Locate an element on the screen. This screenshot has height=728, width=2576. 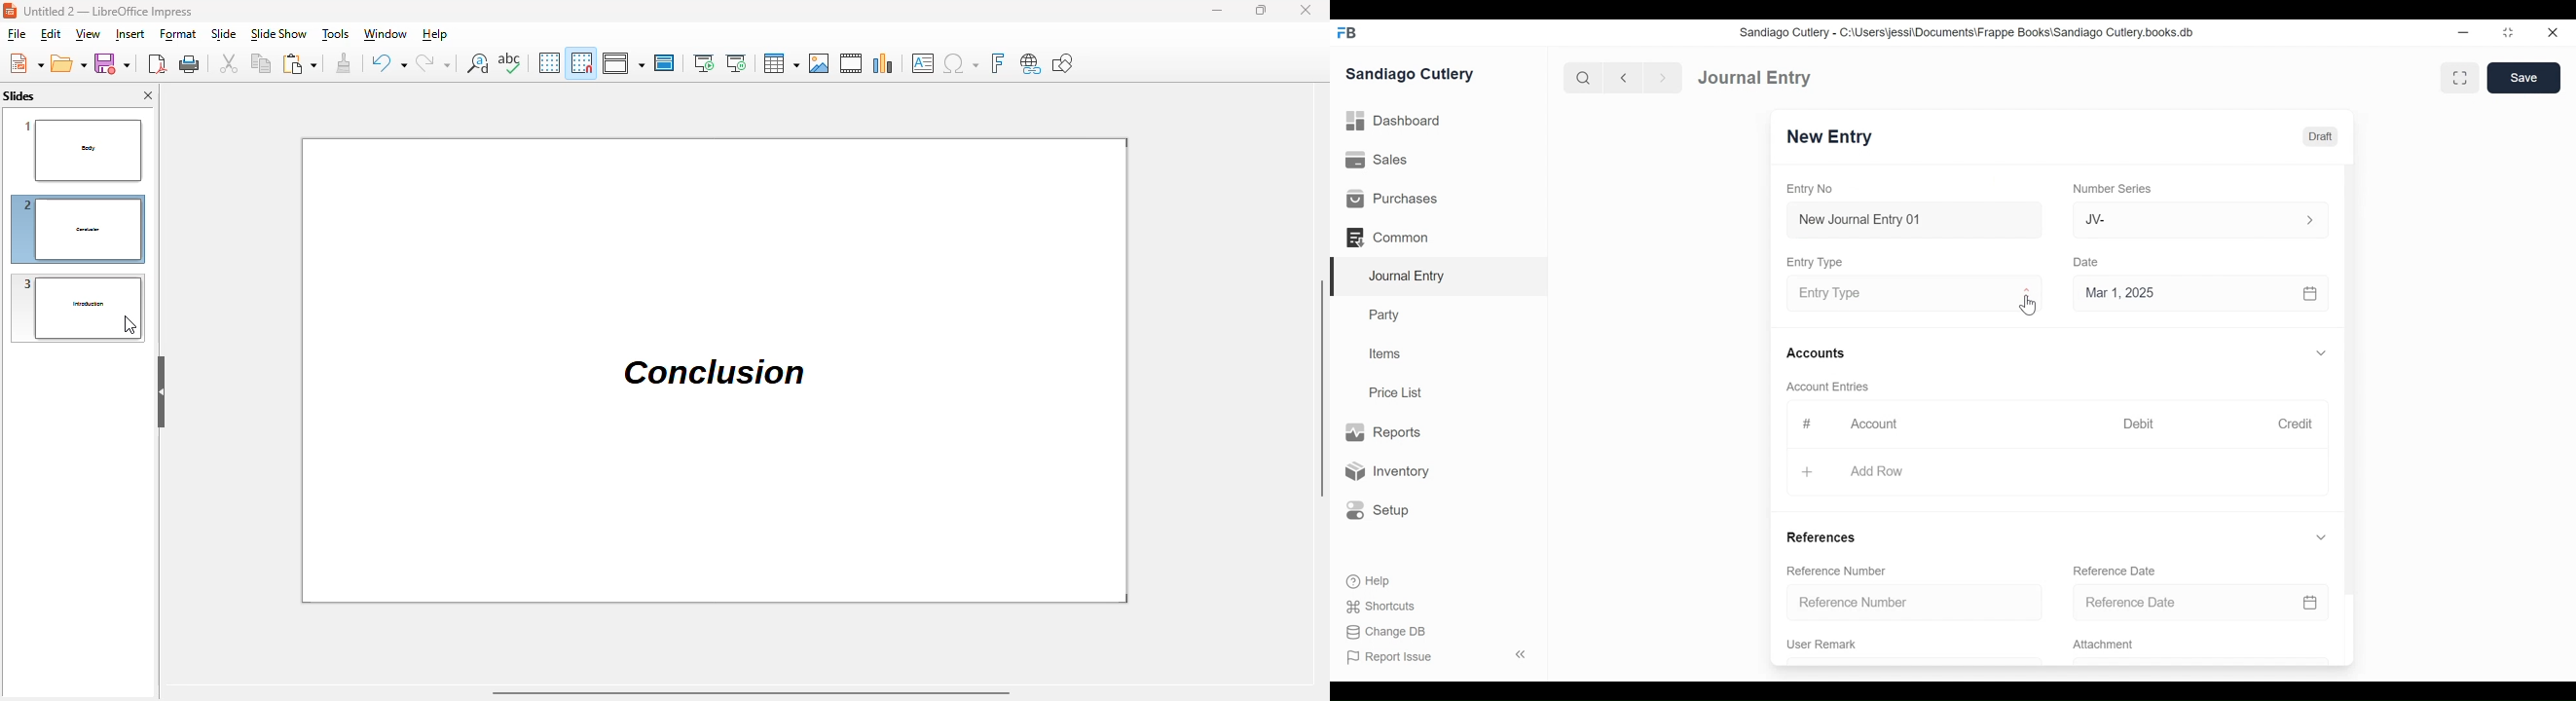
Reference Date is located at coordinates (2106, 570).